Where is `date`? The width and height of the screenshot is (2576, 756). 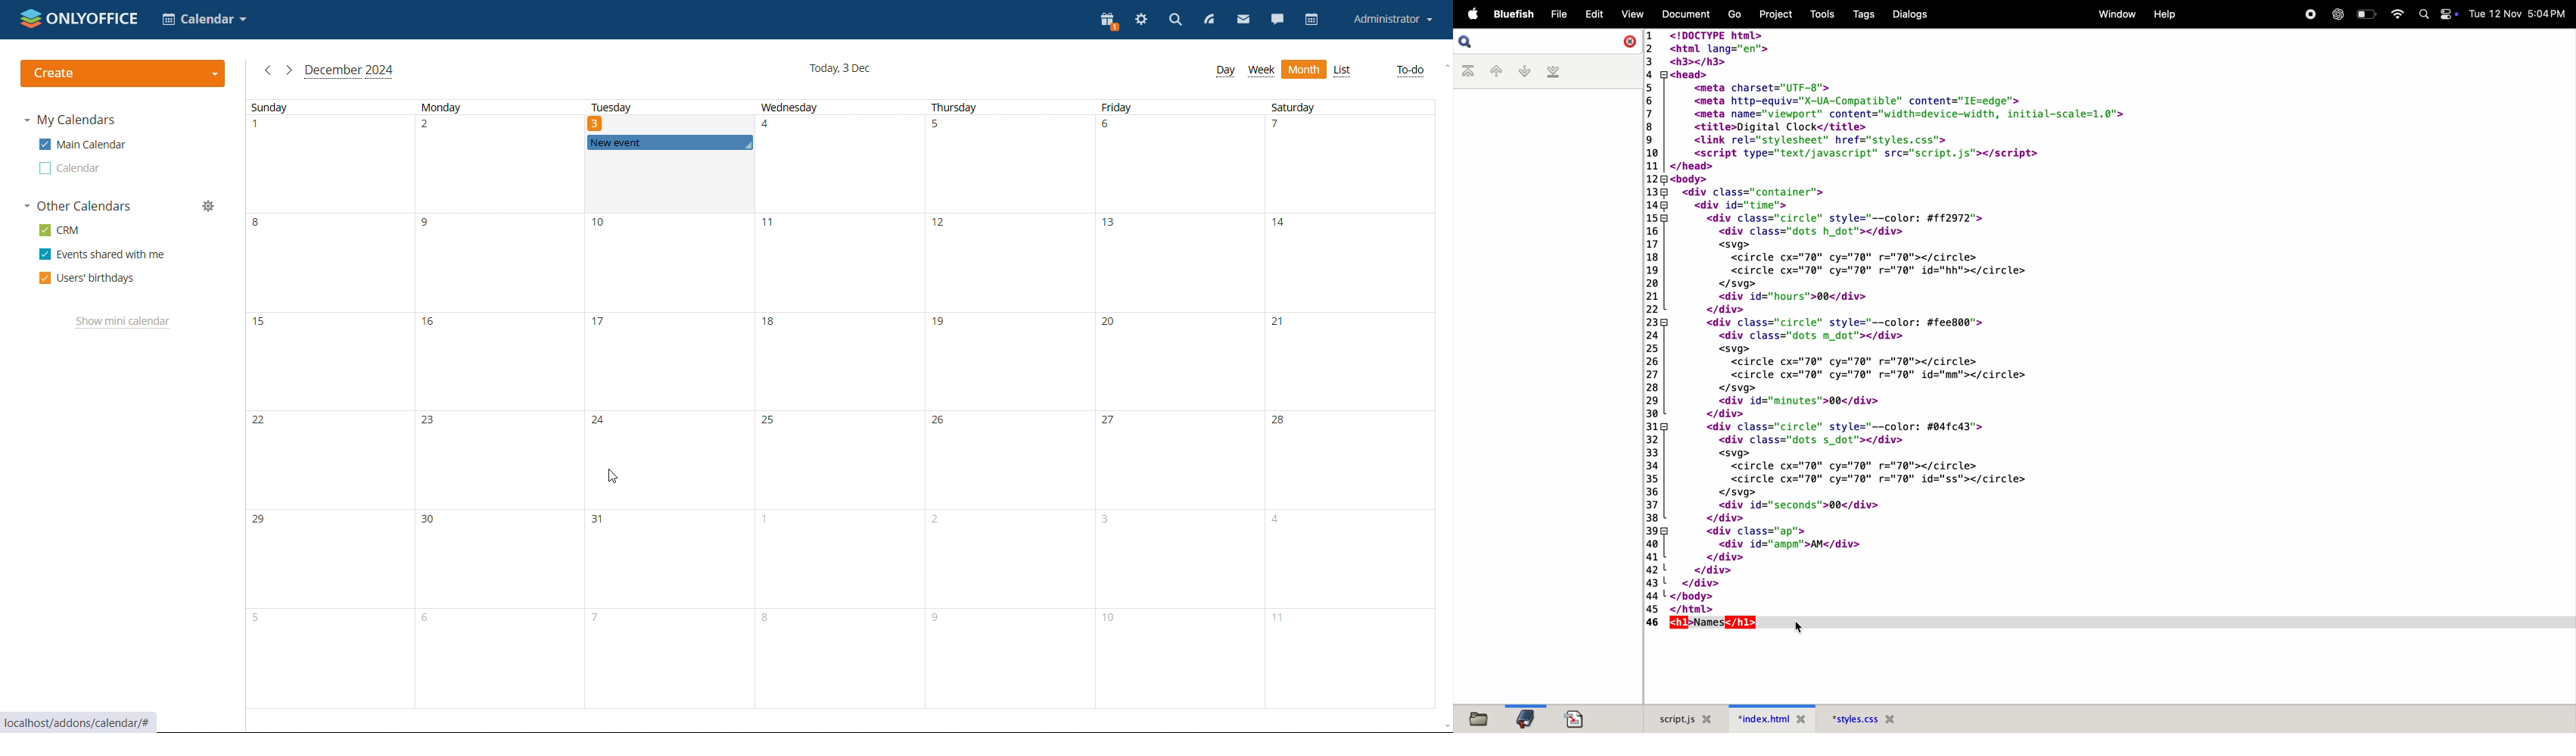 date is located at coordinates (1182, 460).